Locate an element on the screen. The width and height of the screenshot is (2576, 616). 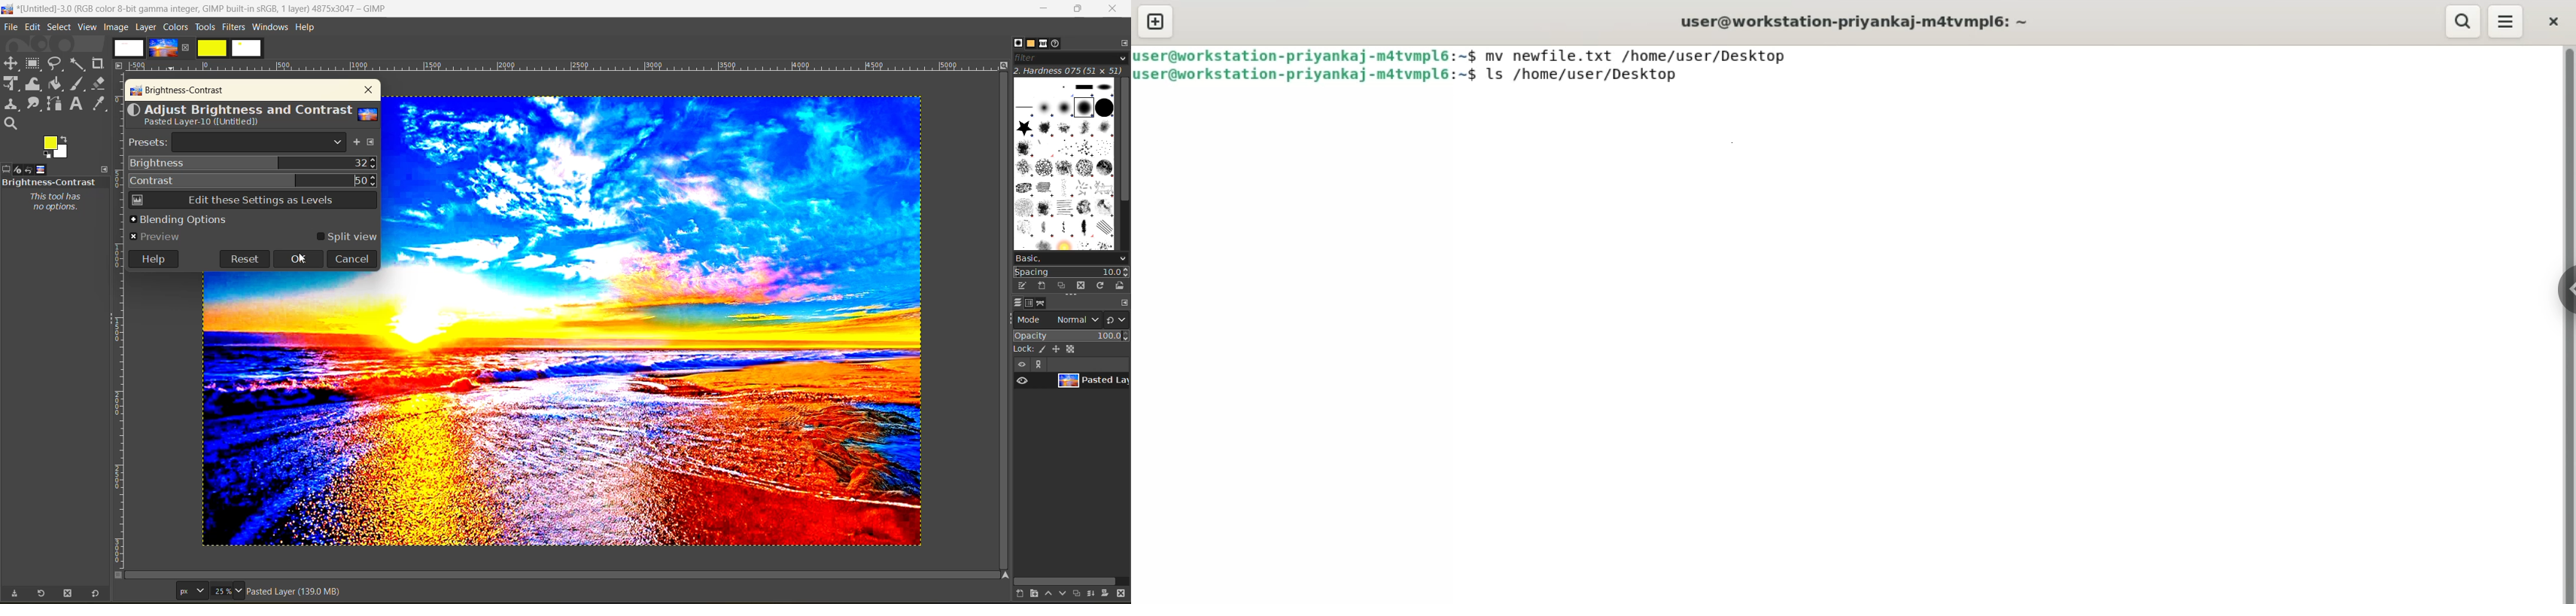
split view is located at coordinates (347, 237).